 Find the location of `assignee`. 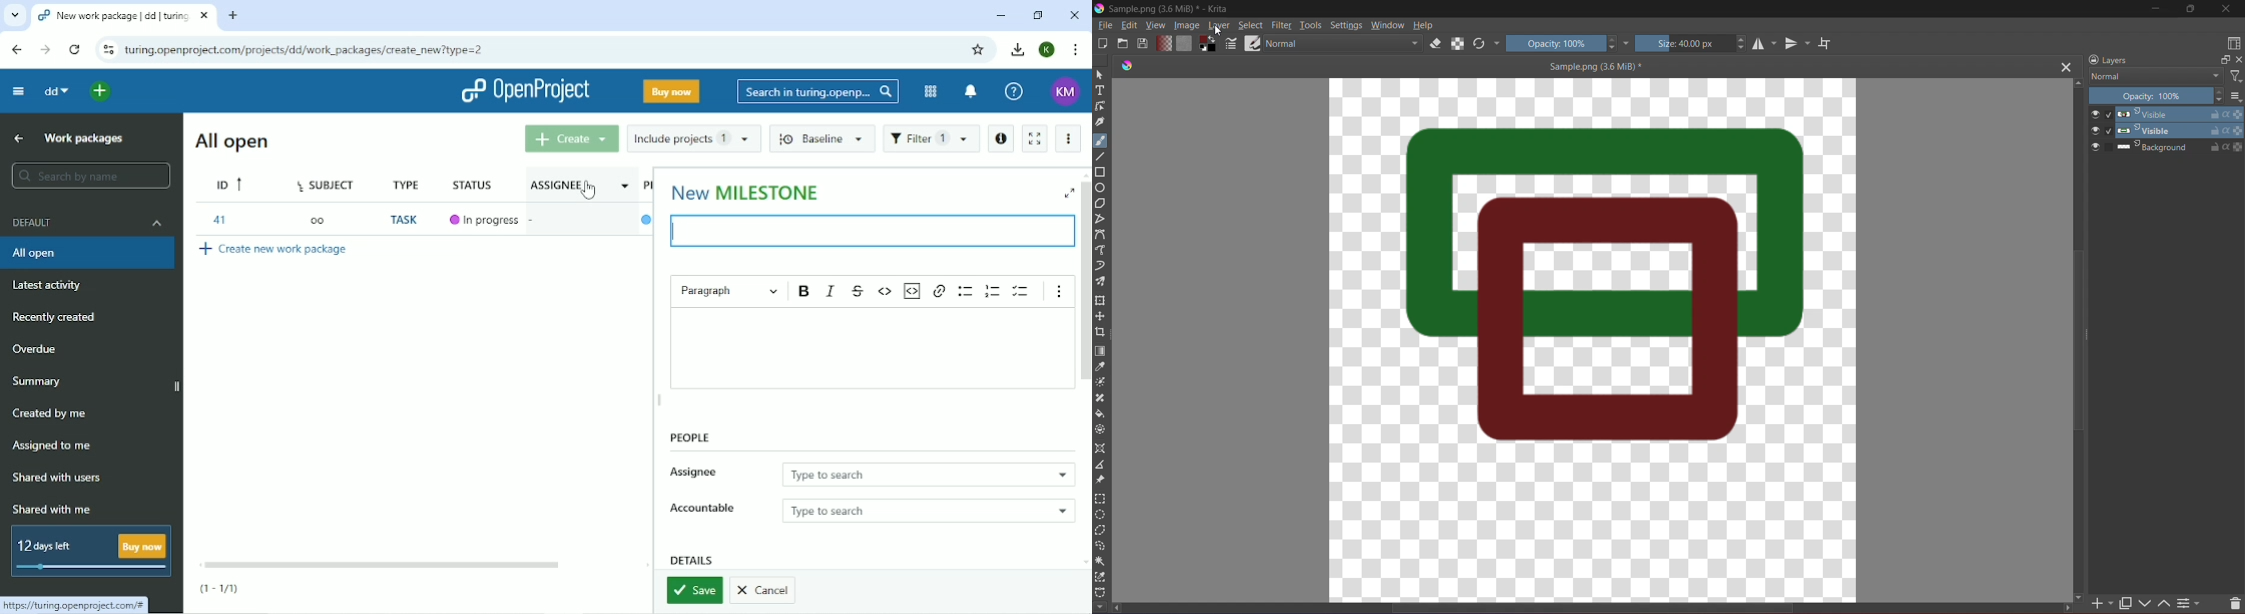

assignee is located at coordinates (560, 182).